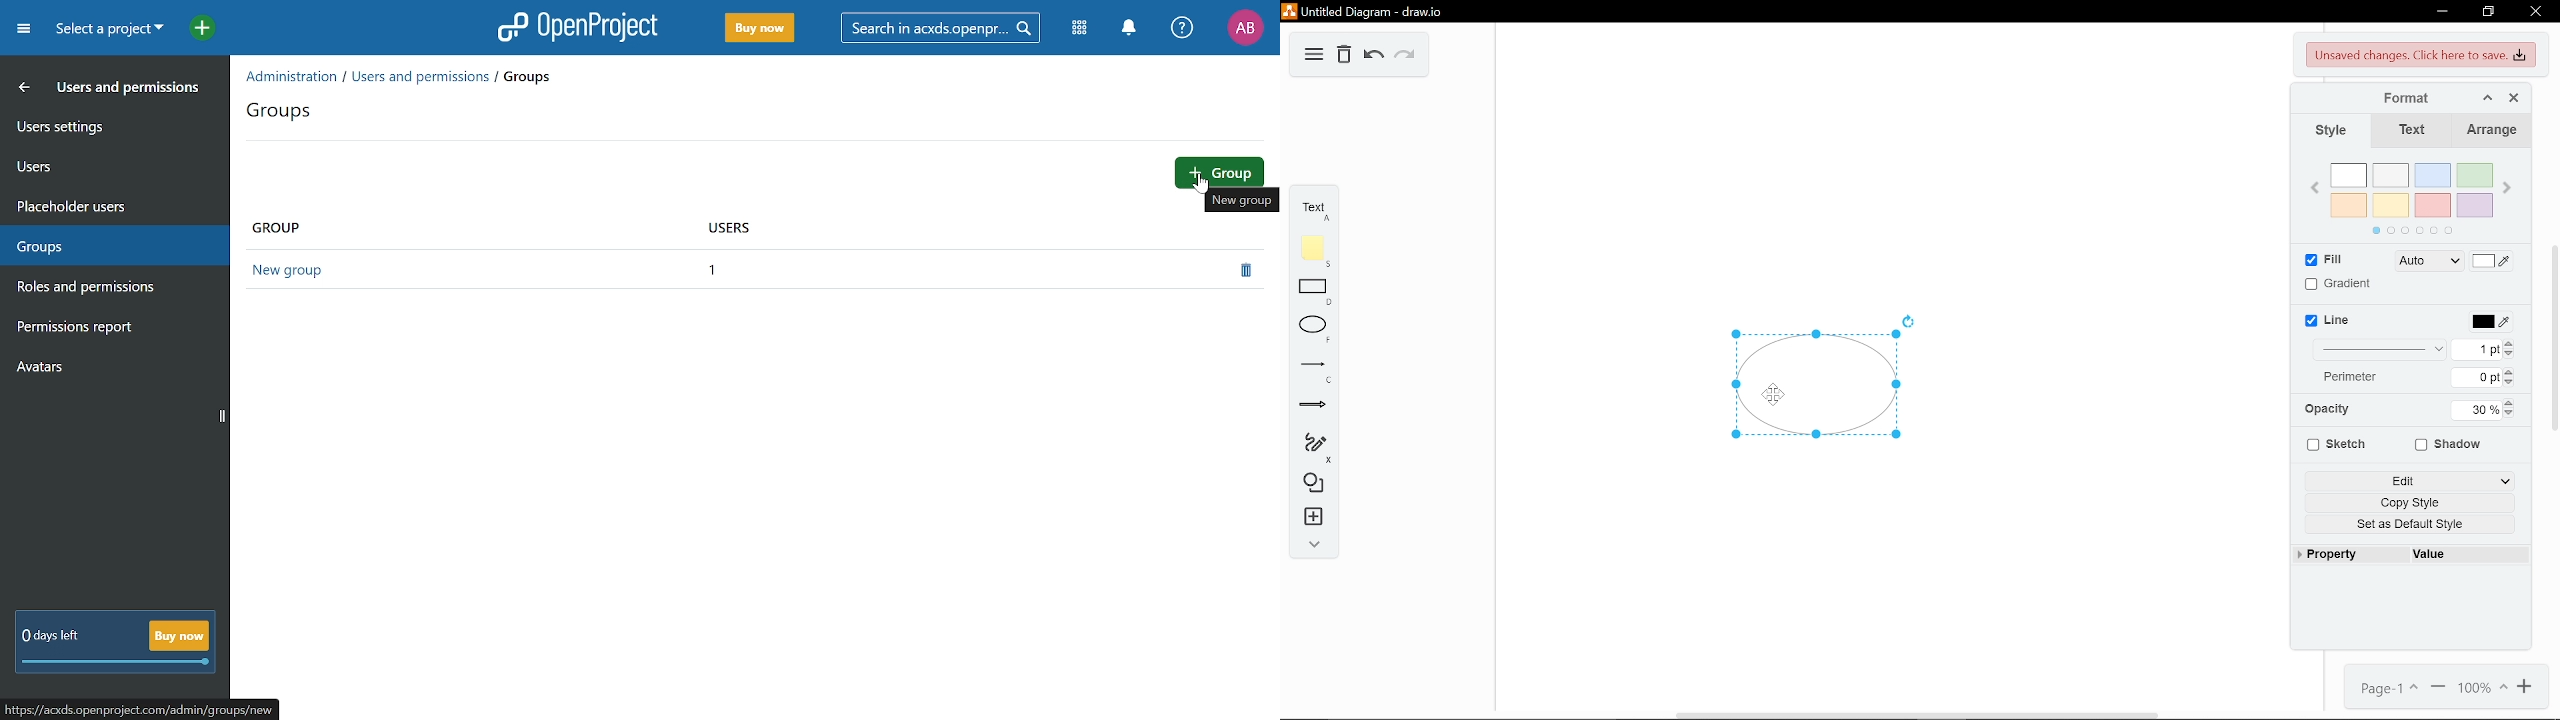 The image size is (2576, 728). Describe the element at coordinates (1128, 28) in the screenshot. I see `Notification` at that location.